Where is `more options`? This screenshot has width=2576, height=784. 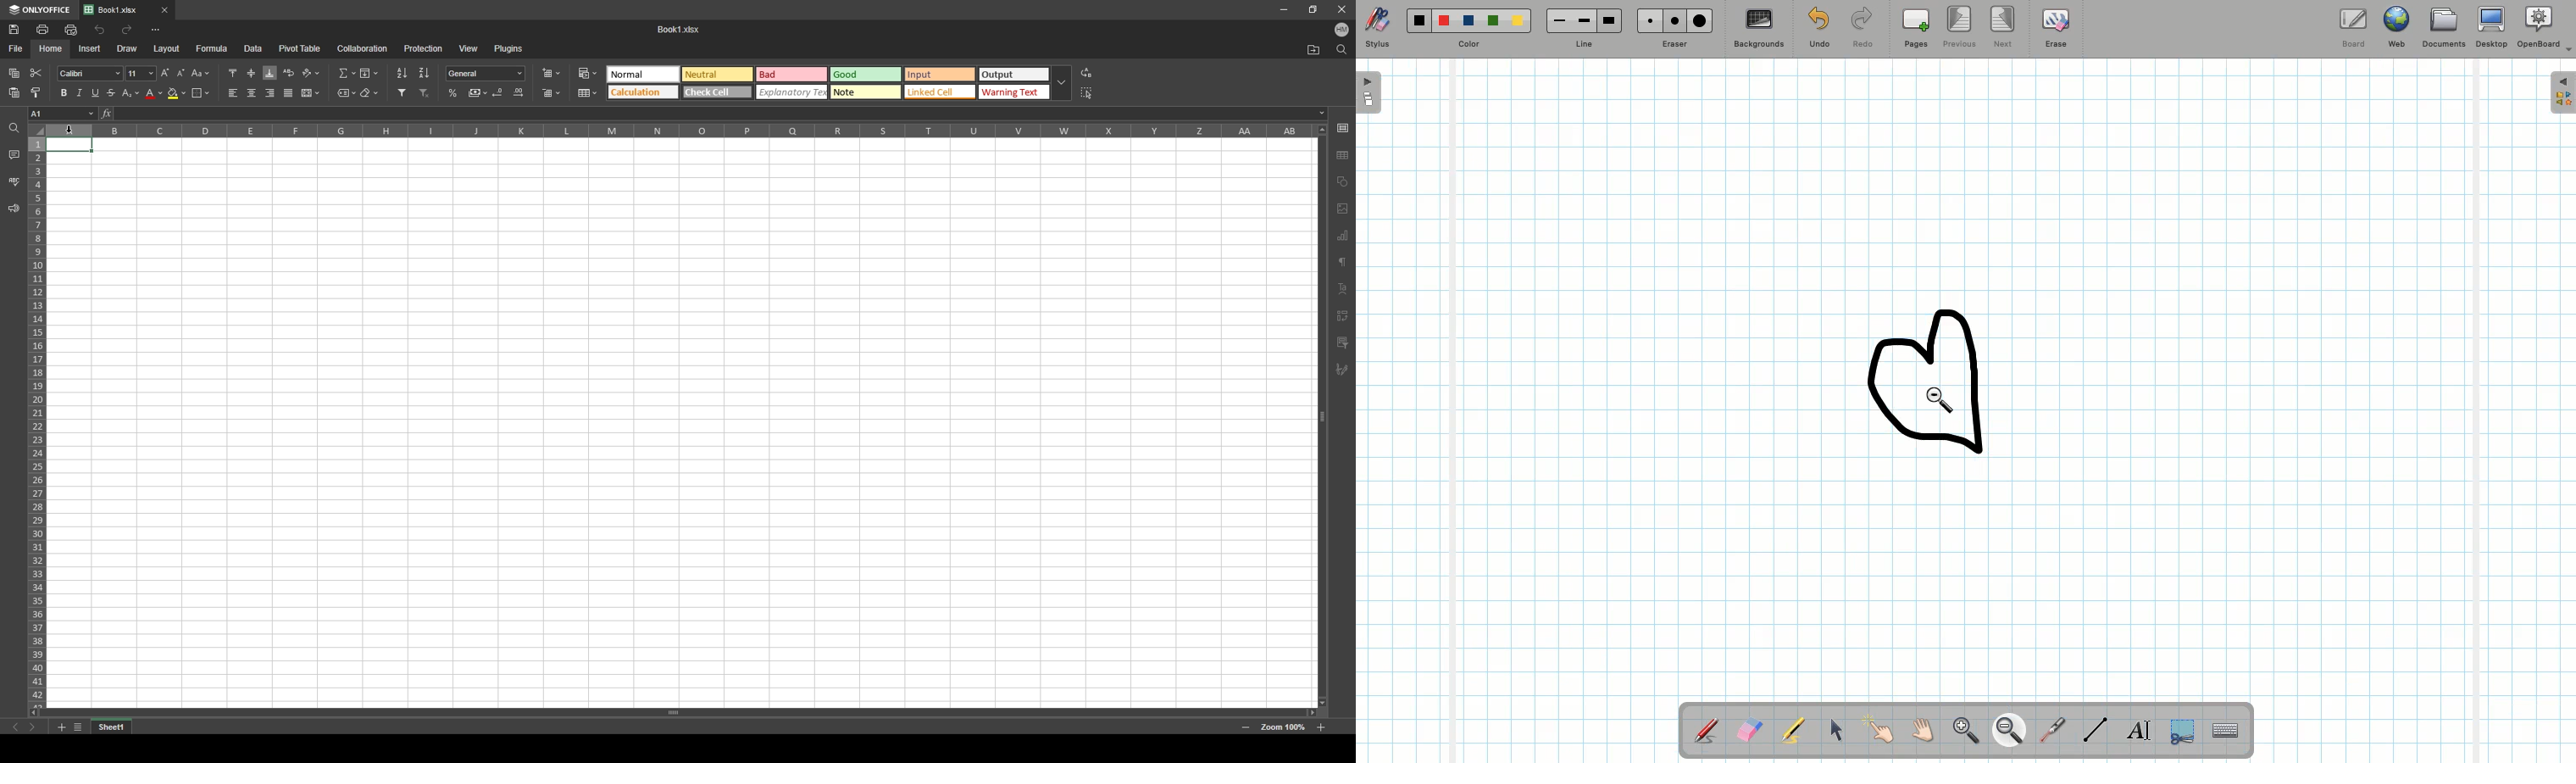 more options is located at coordinates (155, 30).